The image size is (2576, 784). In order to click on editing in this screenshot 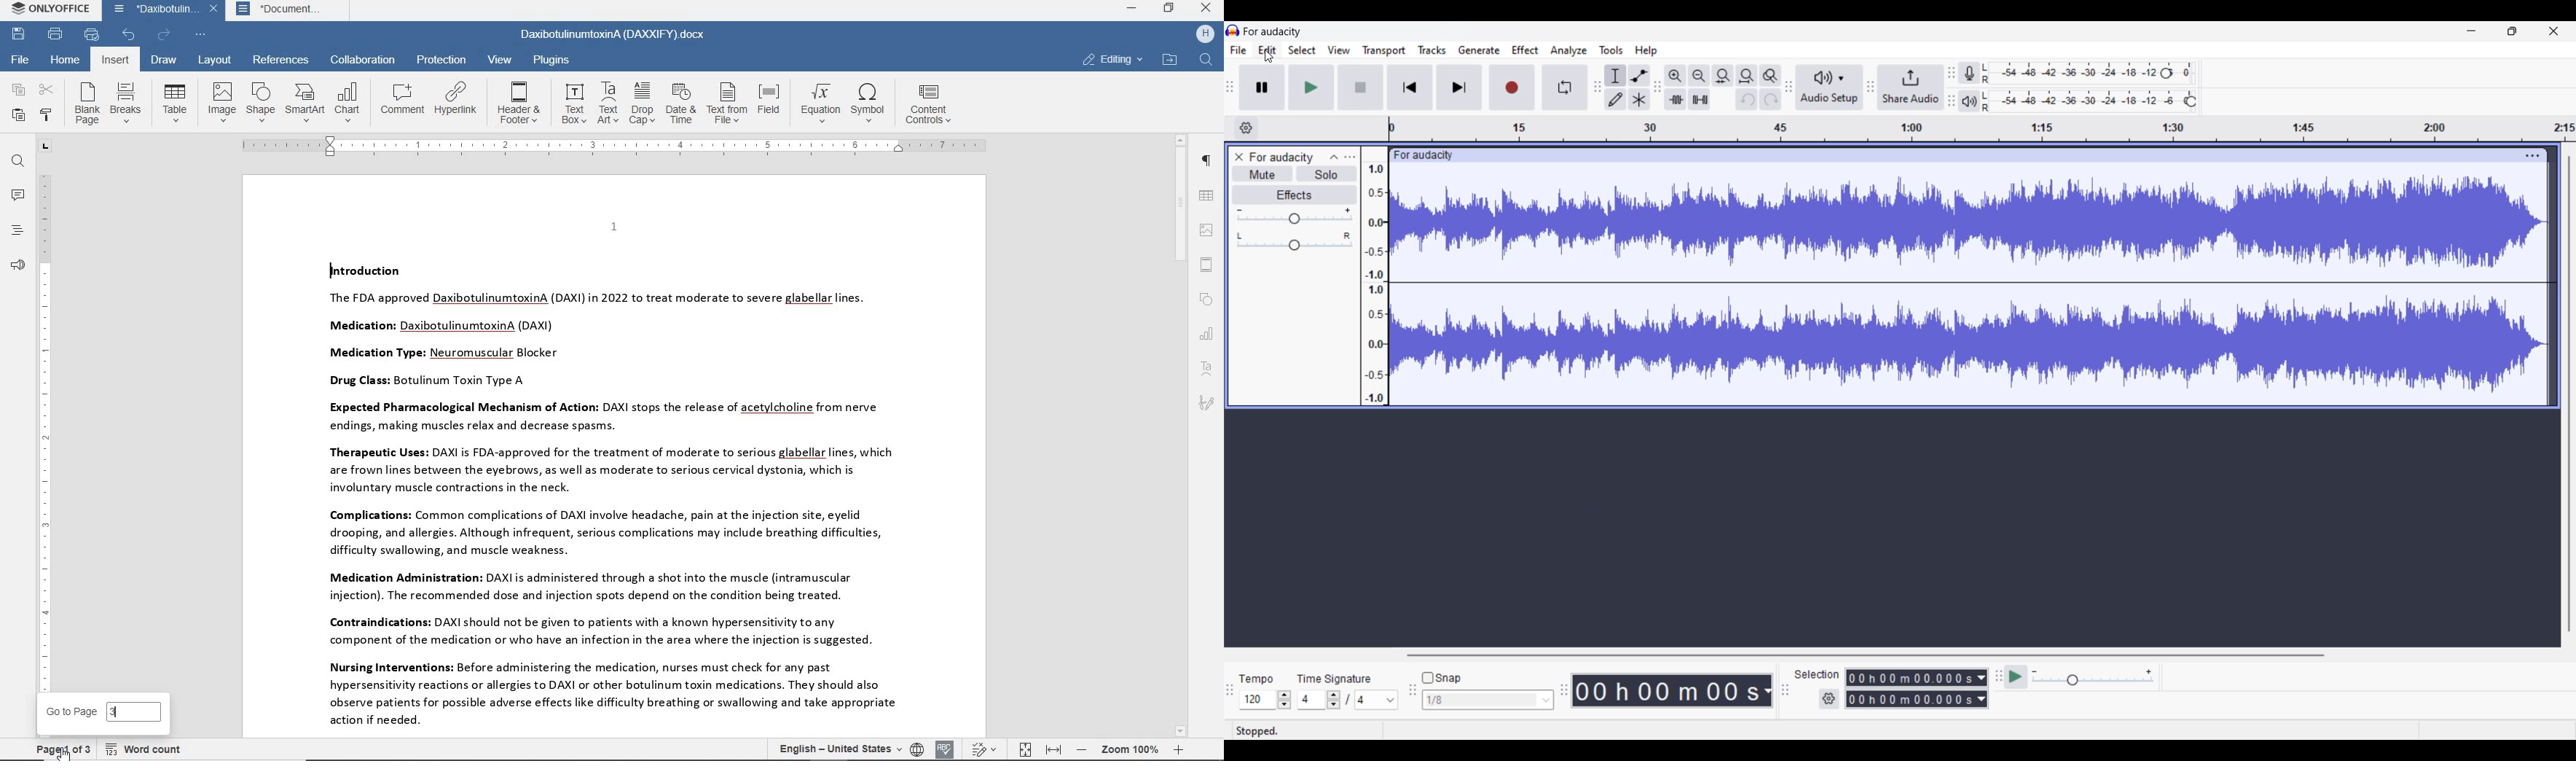, I will do `click(1112, 59)`.